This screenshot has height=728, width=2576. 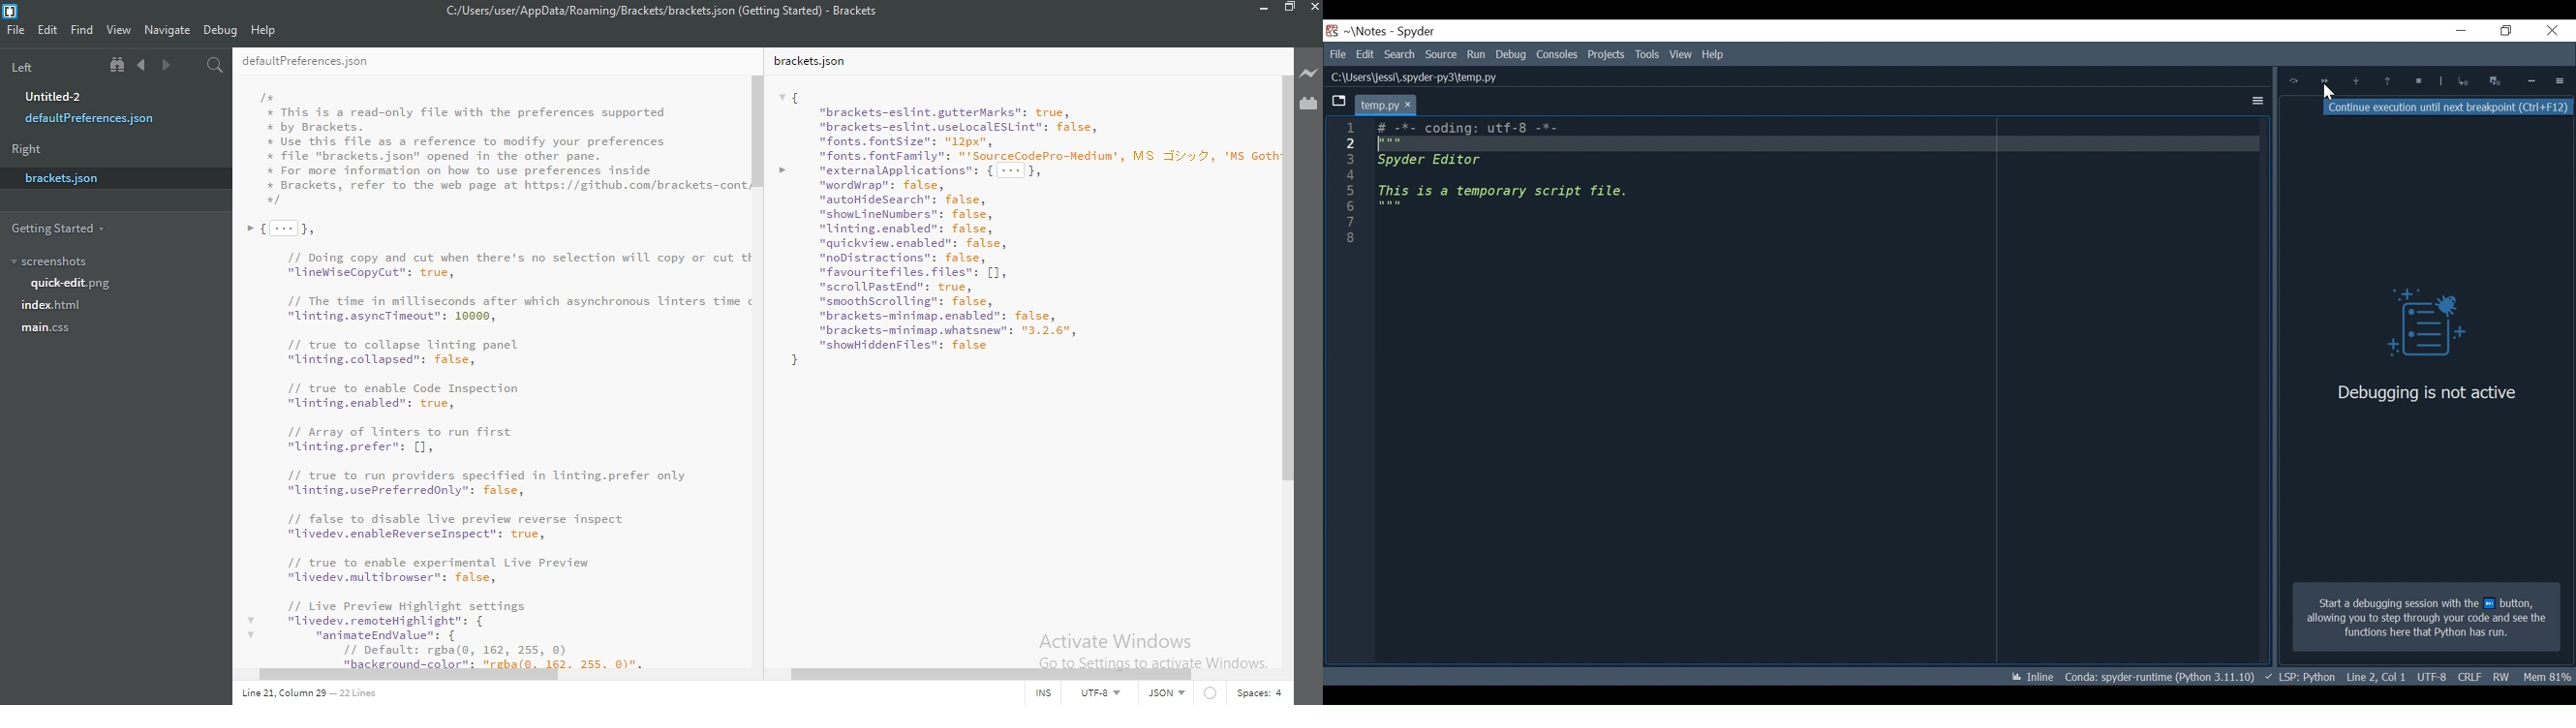 I want to click on View, so click(x=1647, y=54).